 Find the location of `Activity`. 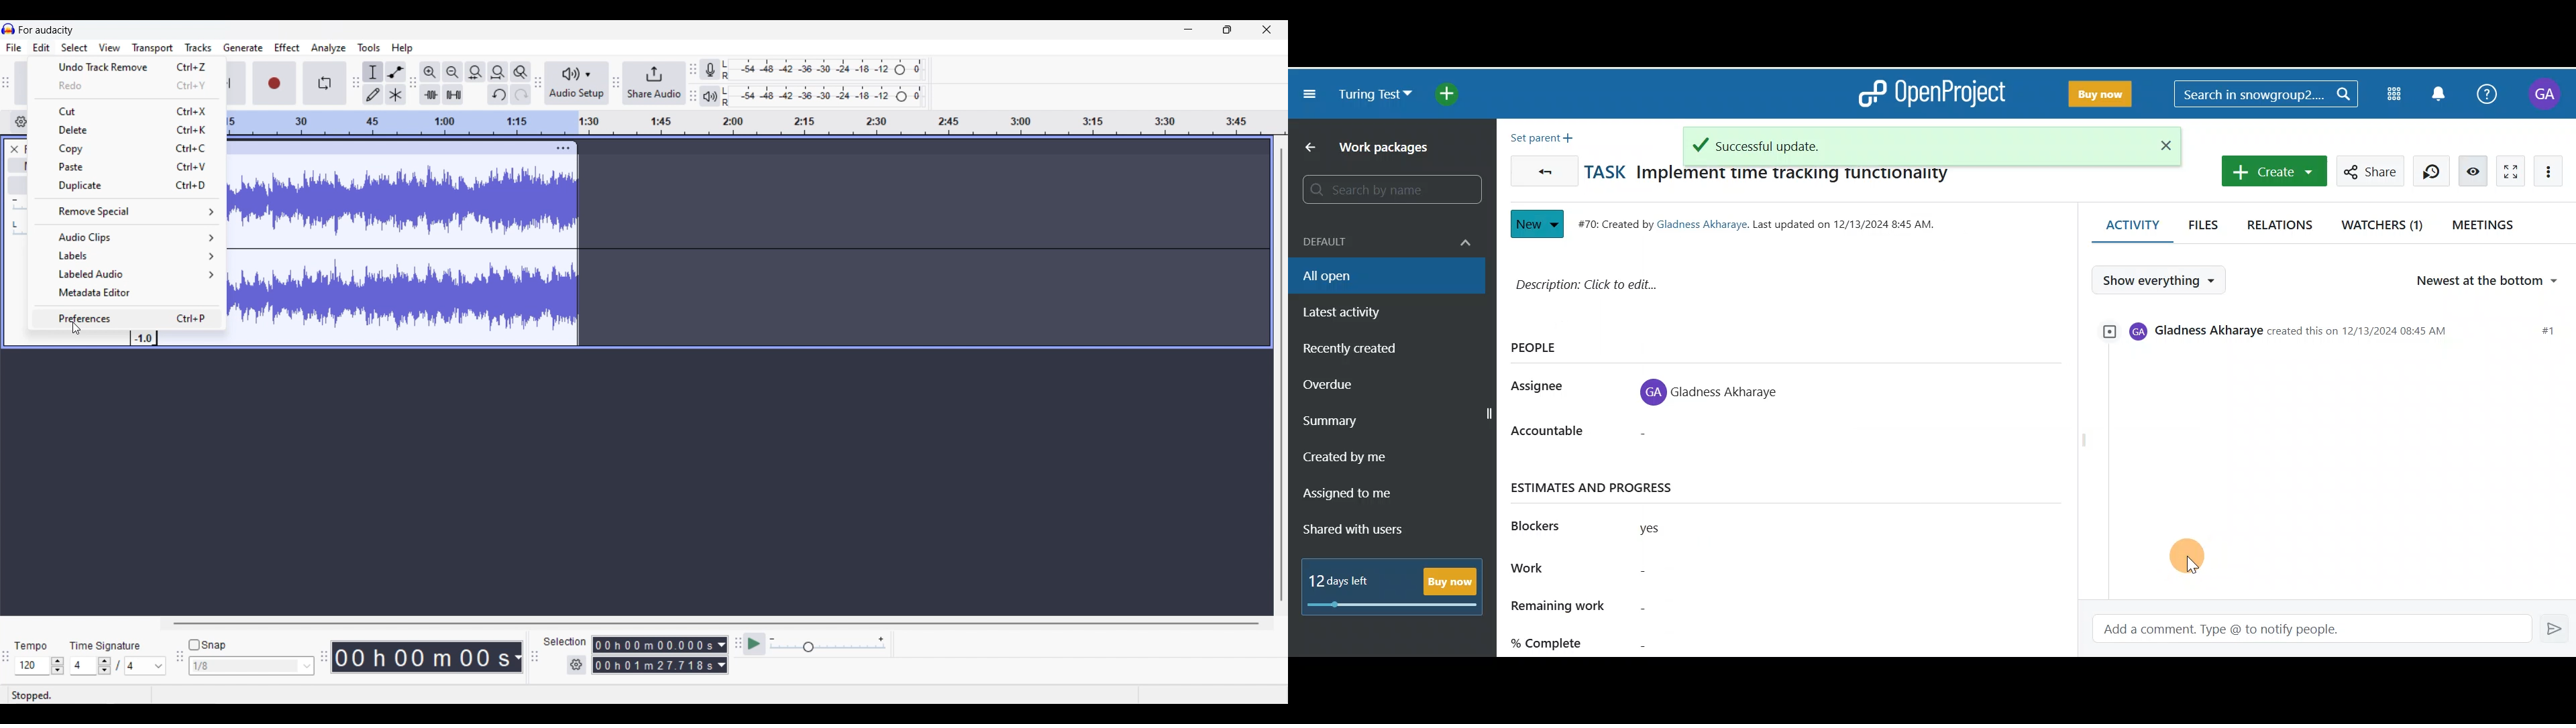

Activity is located at coordinates (2124, 225).